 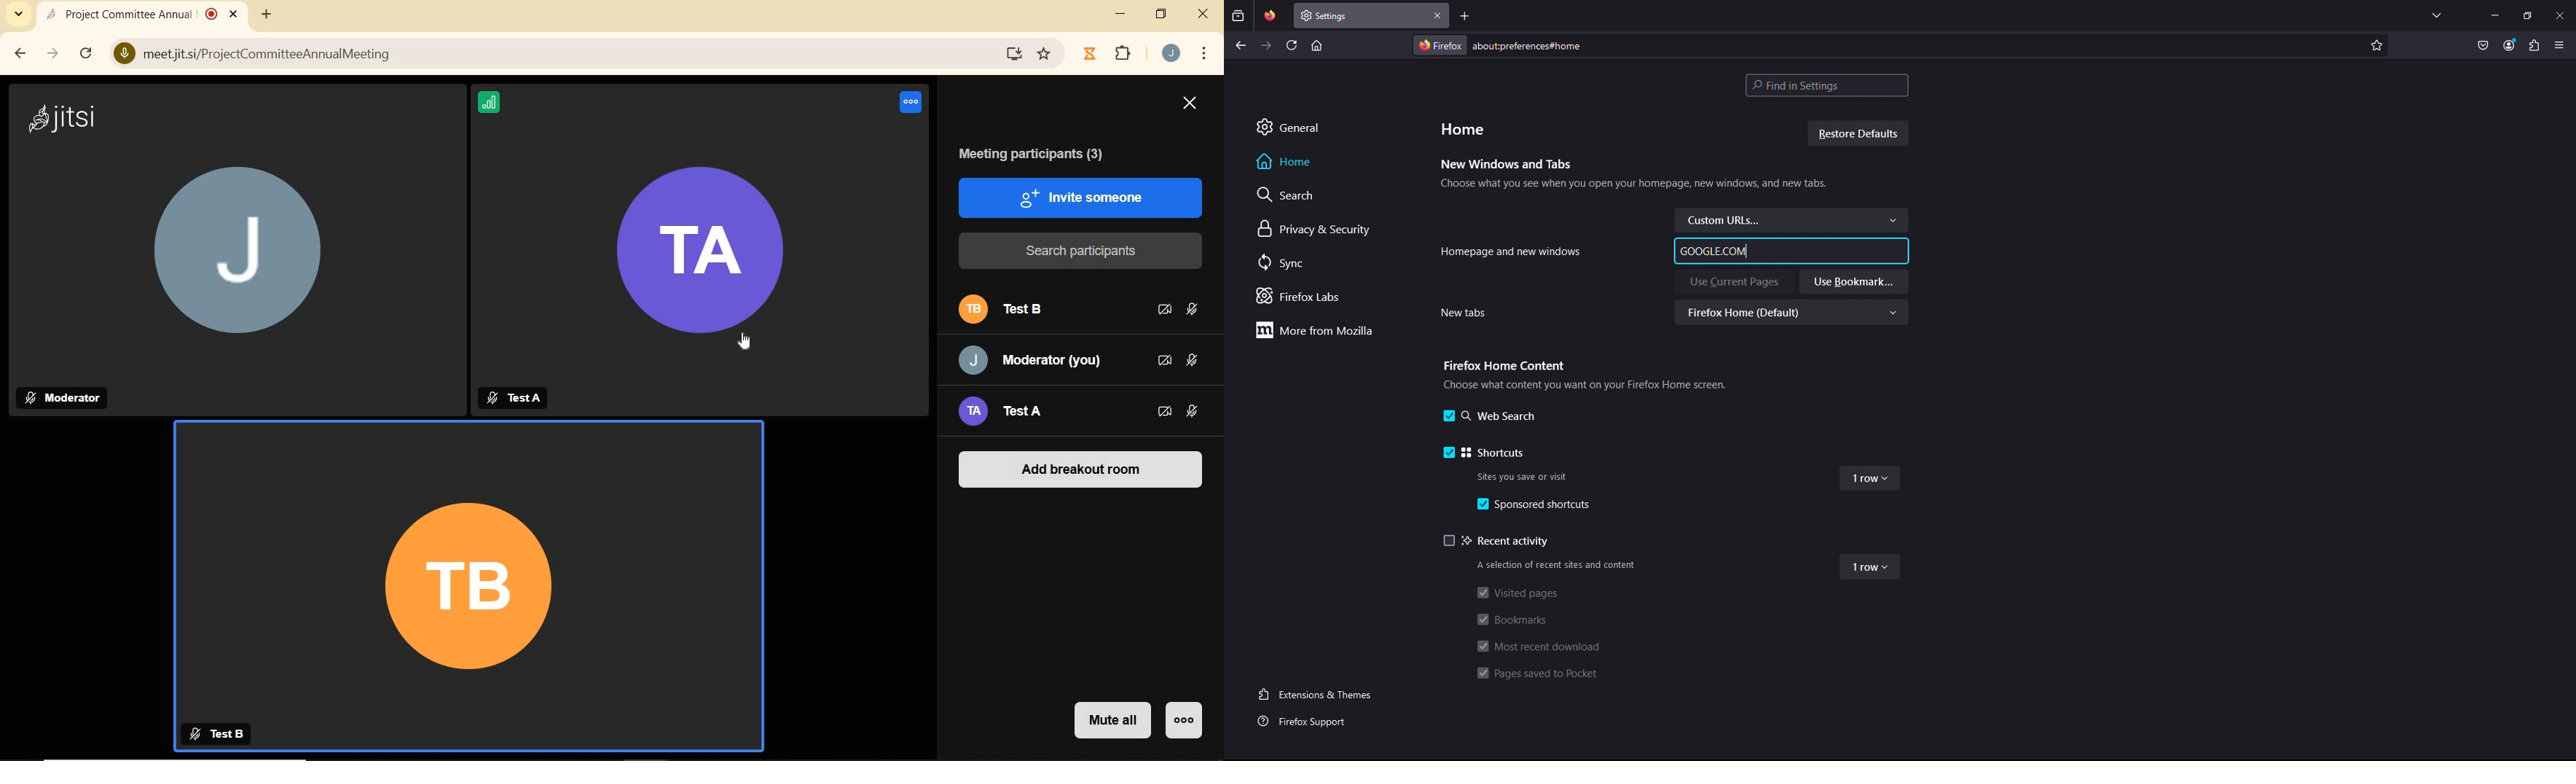 What do you see at coordinates (1112, 717) in the screenshot?
I see `MUTE ALL` at bounding box center [1112, 717].